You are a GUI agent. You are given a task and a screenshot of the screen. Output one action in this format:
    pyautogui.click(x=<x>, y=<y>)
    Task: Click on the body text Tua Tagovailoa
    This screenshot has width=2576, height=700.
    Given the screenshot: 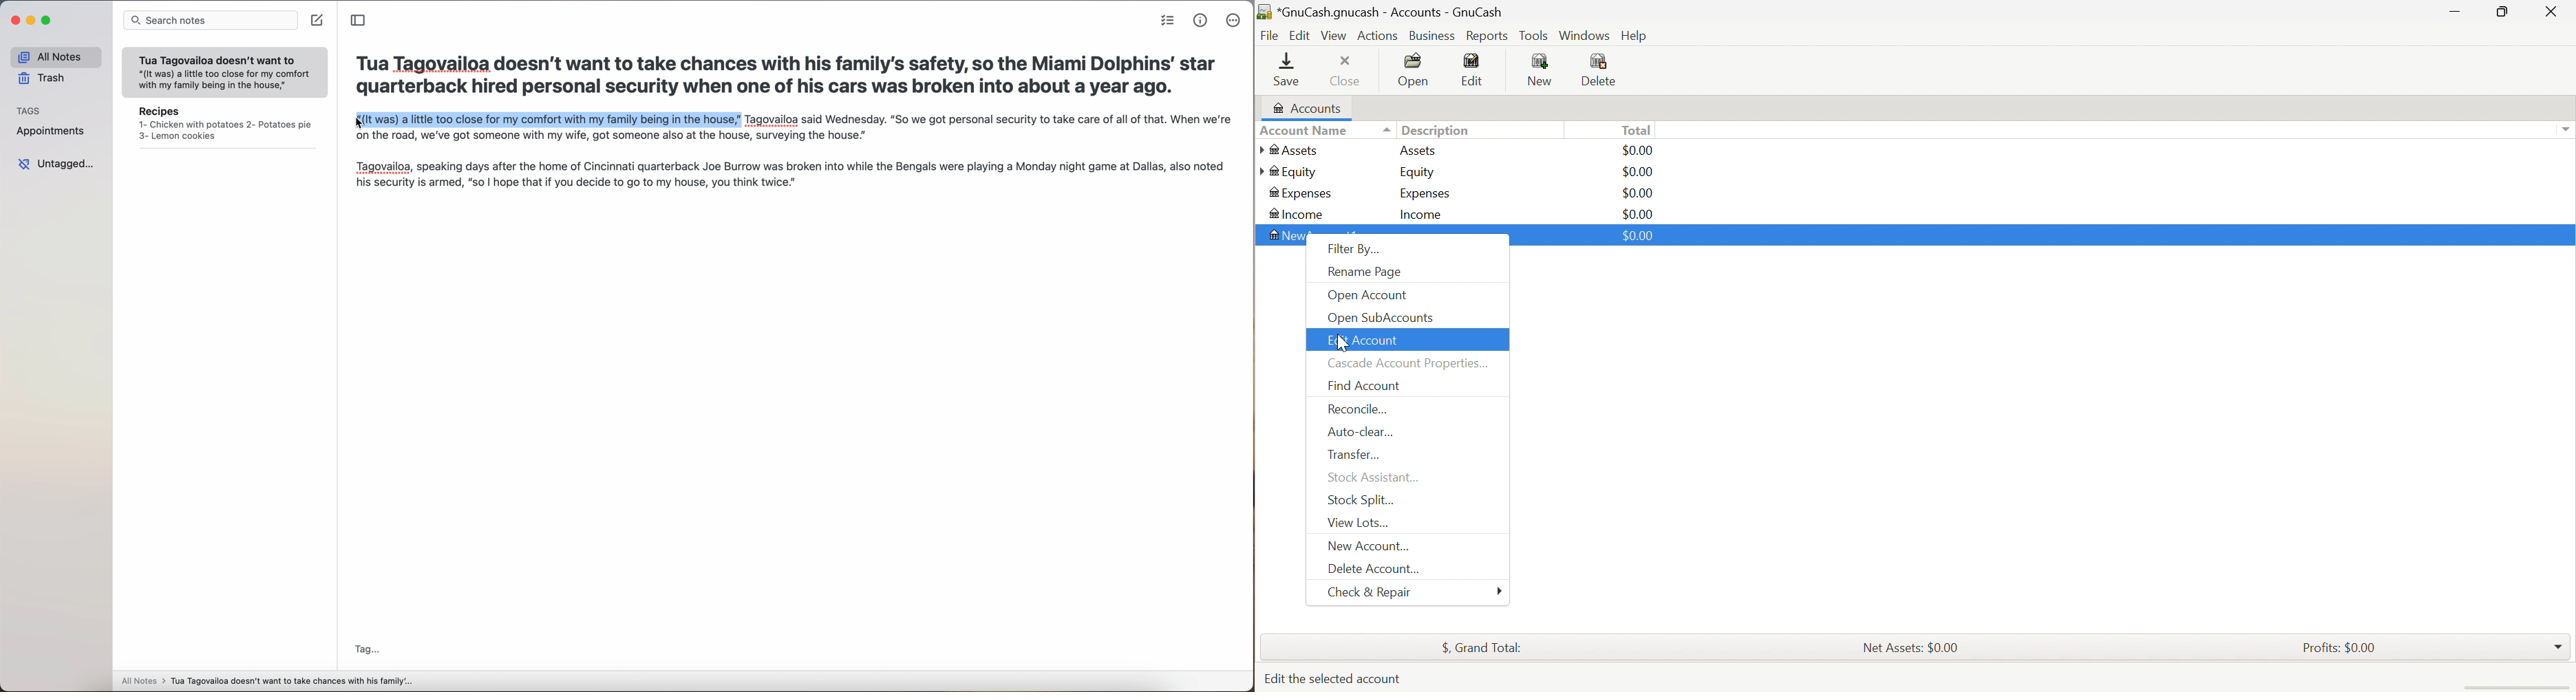 What is the action you would take?
    pyautogui.click(x=791, y=164)
    